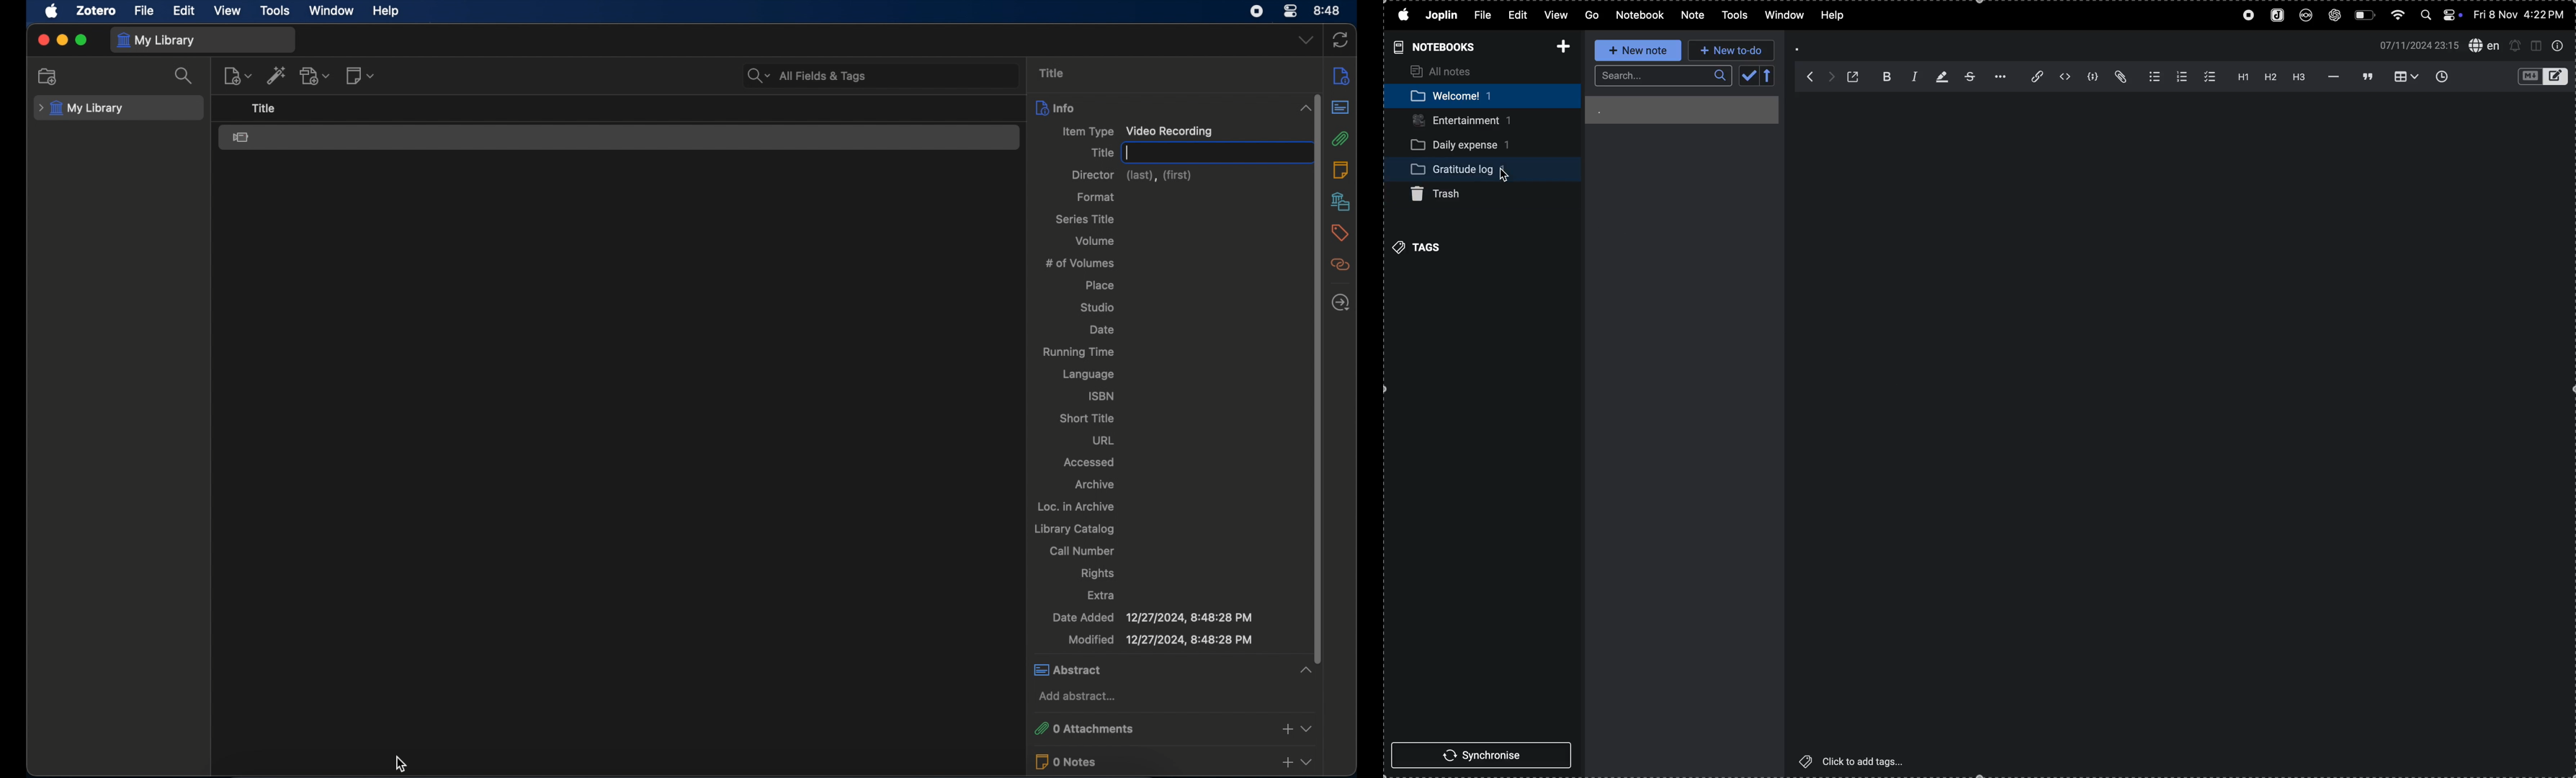 This screenshot has height=784, width=2576. What do you see at coordinates (1163, 640) in the screenshot?
I see `Modified 12/27/2024, 8:48:28 PM` at bounding box center [1163, 640].